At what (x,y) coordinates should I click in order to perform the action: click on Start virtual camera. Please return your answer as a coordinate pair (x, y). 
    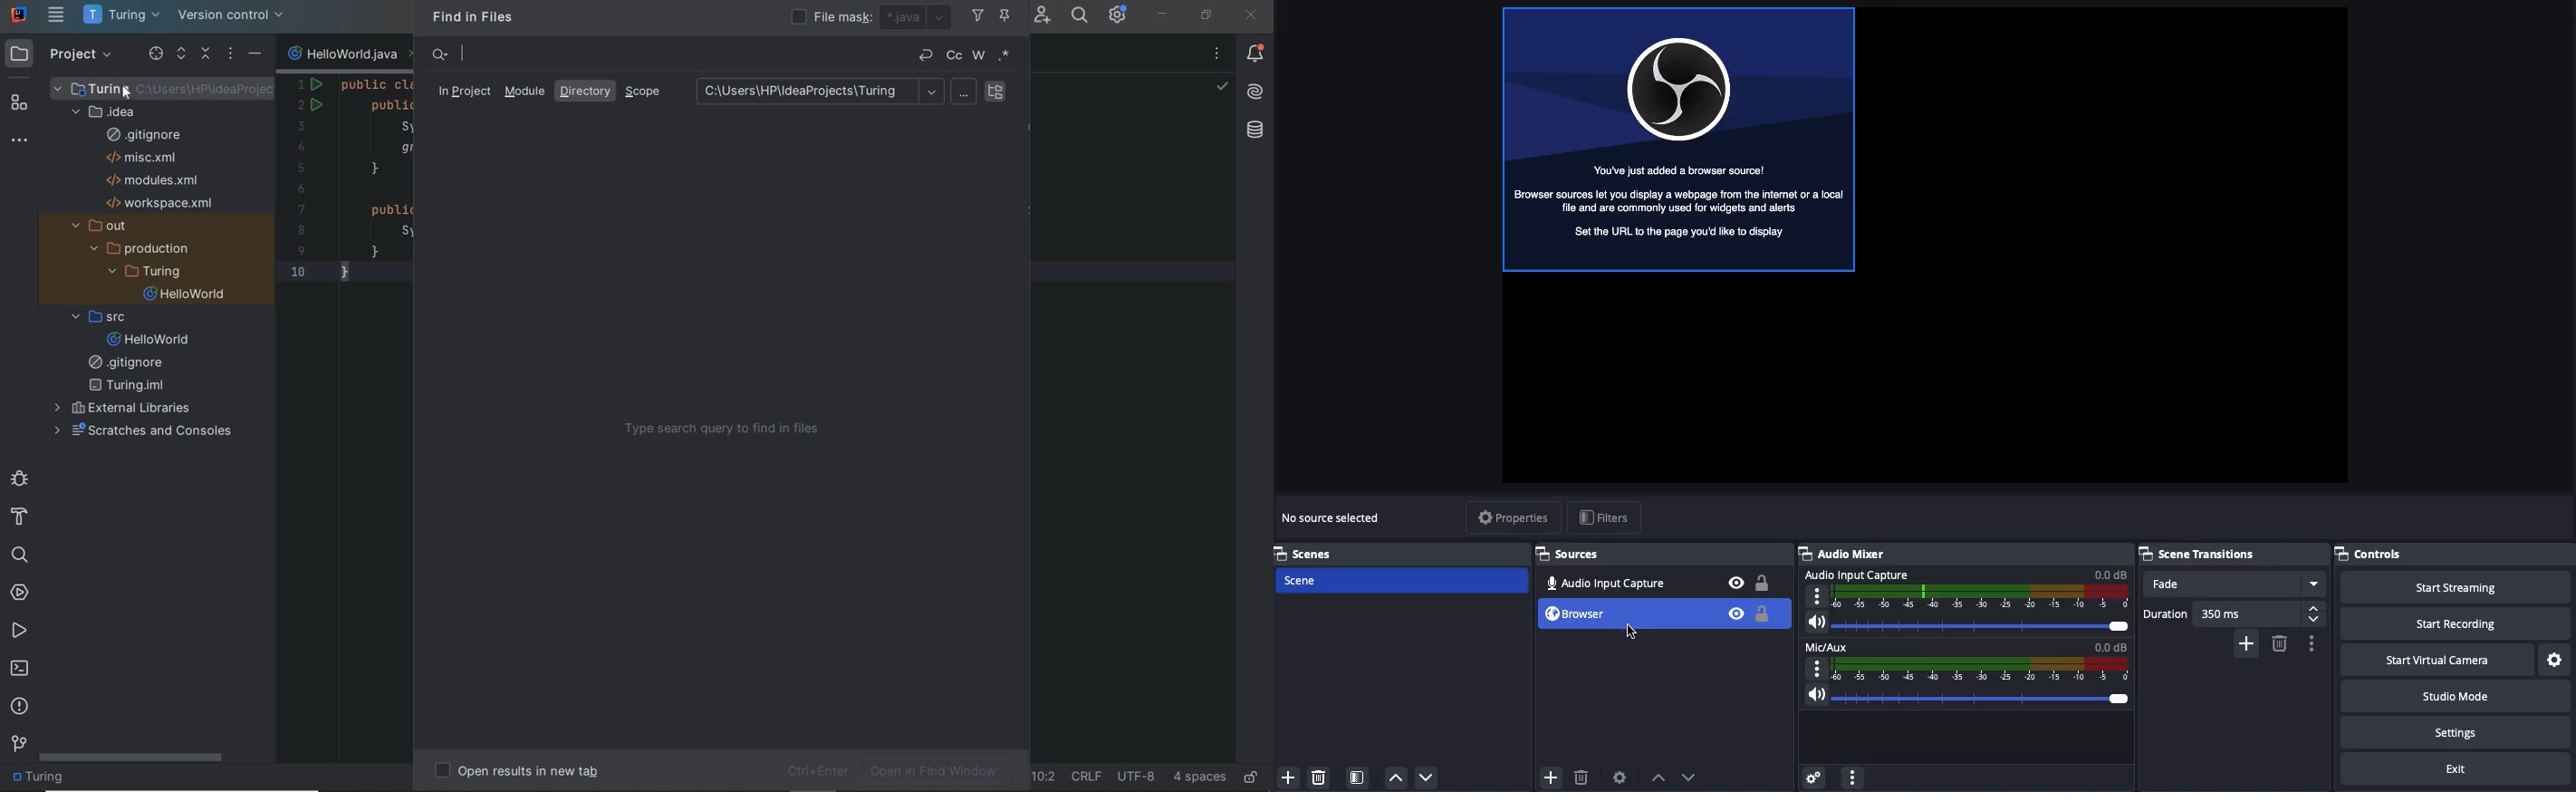
    Looking at the image, I should click on (2435, 661).